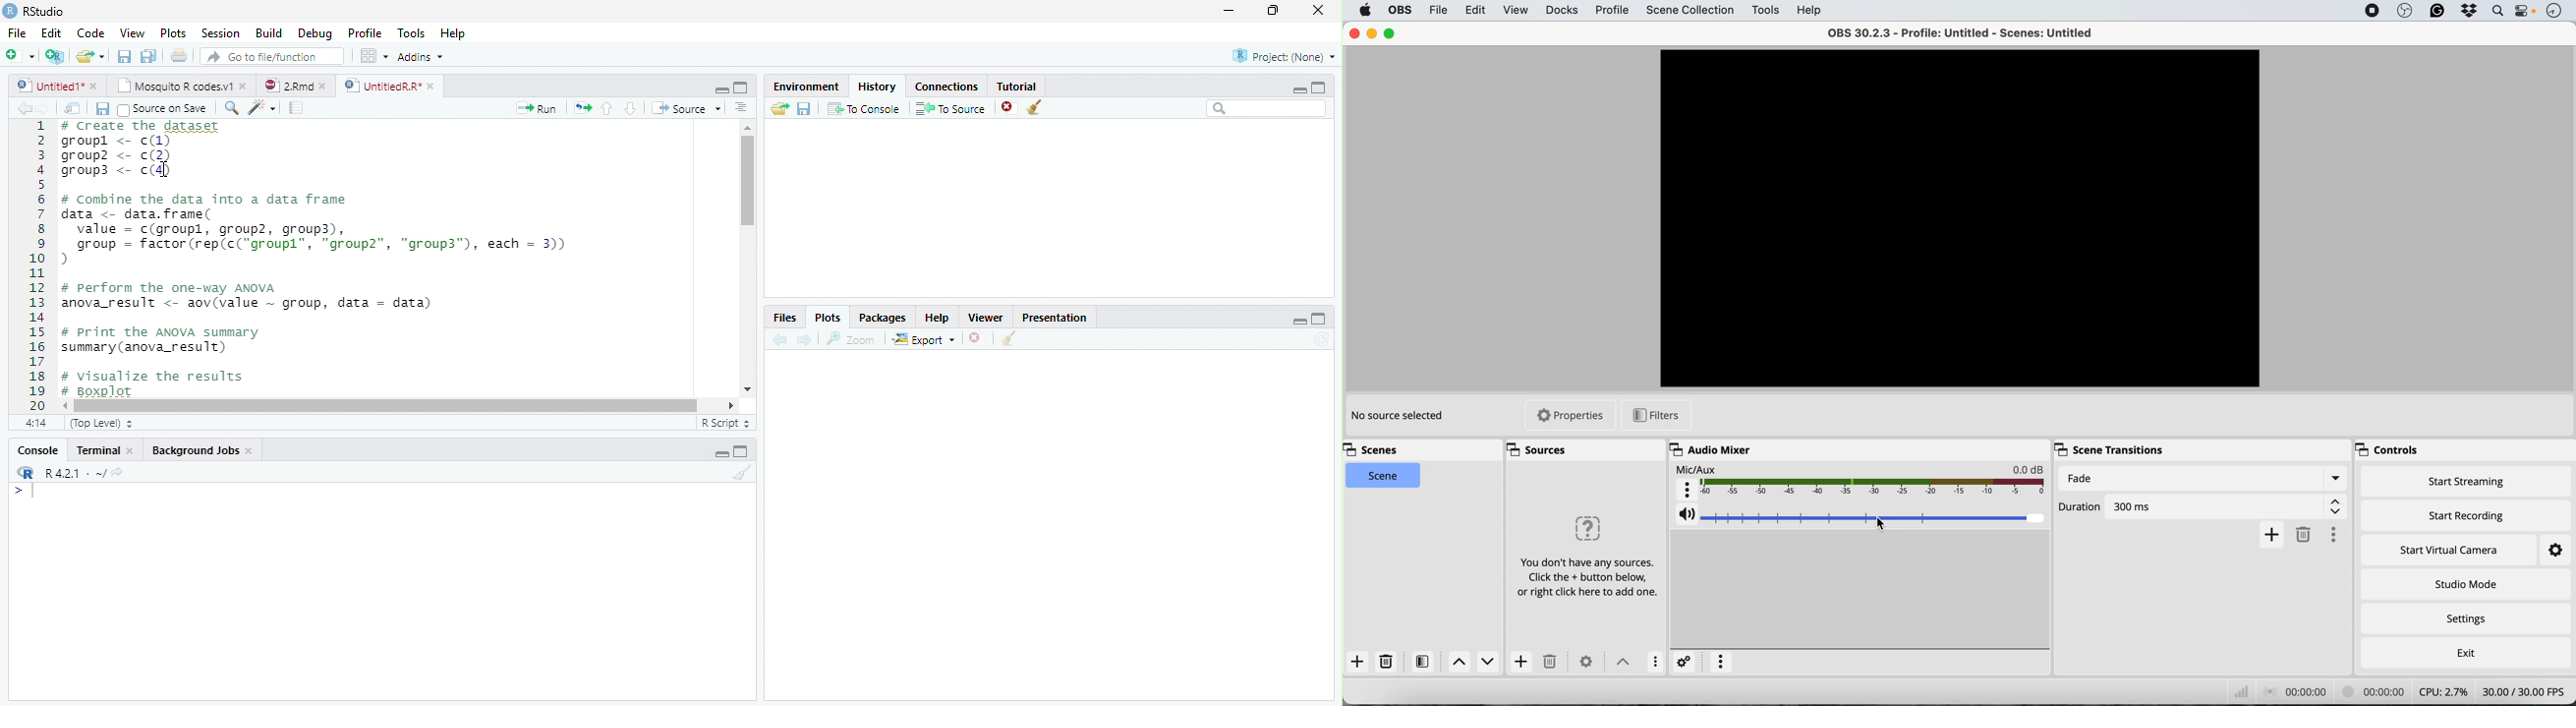 The height and width of the screenshot is (728, 2576). Describe the element at coordinates (783, 337) in the screenshot. I see `back` at that location.